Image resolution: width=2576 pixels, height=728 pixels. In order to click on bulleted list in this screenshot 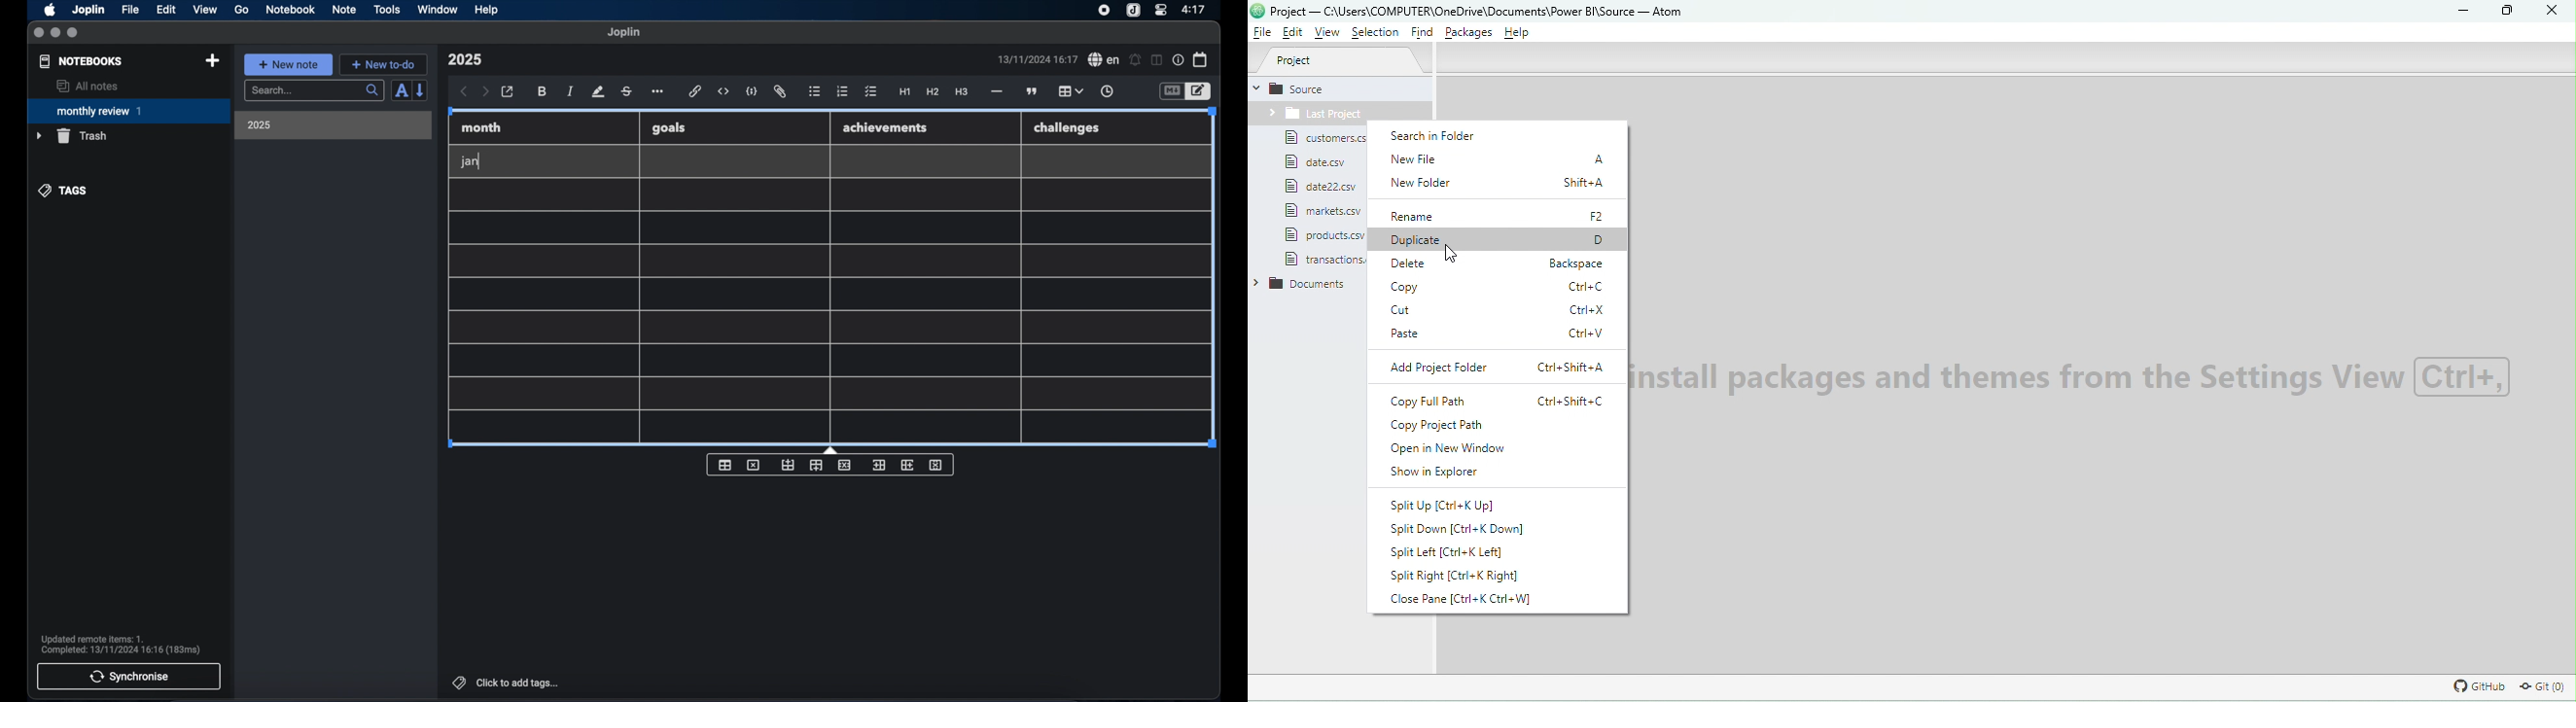, I will do `click(815, 92)`.